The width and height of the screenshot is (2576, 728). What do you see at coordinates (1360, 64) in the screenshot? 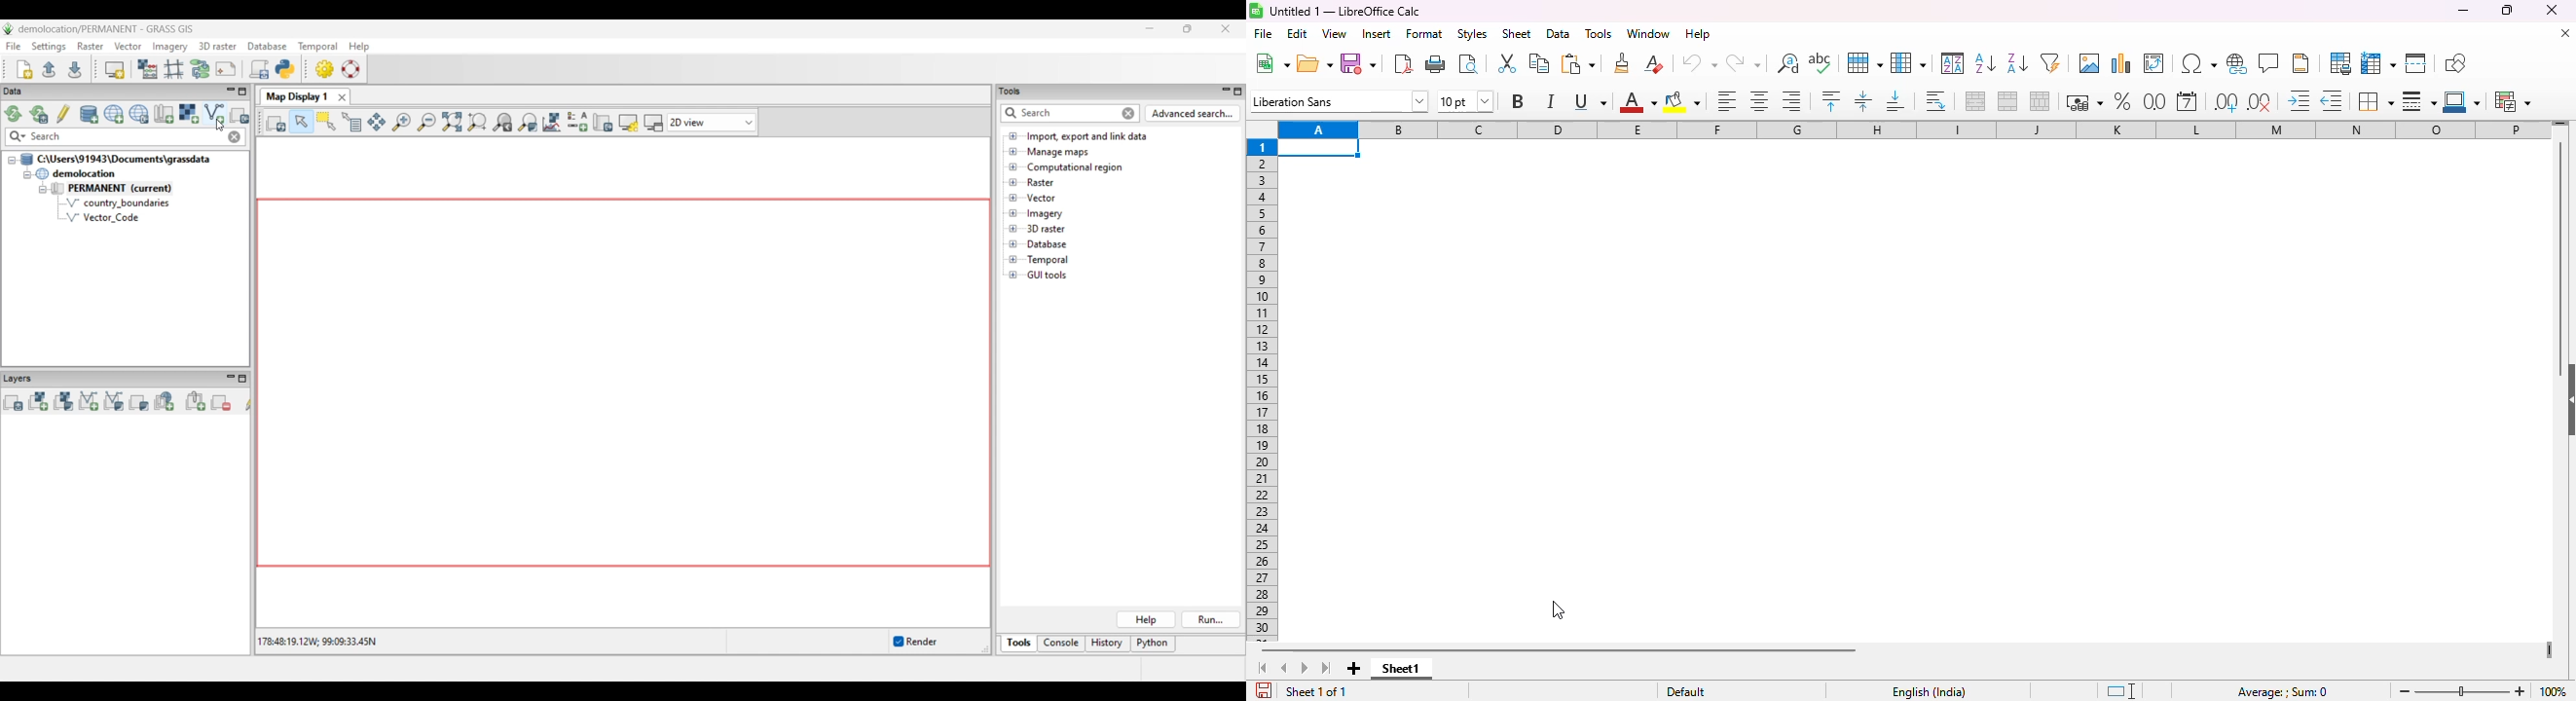
I see `save` at bounding box center [1360, 64].